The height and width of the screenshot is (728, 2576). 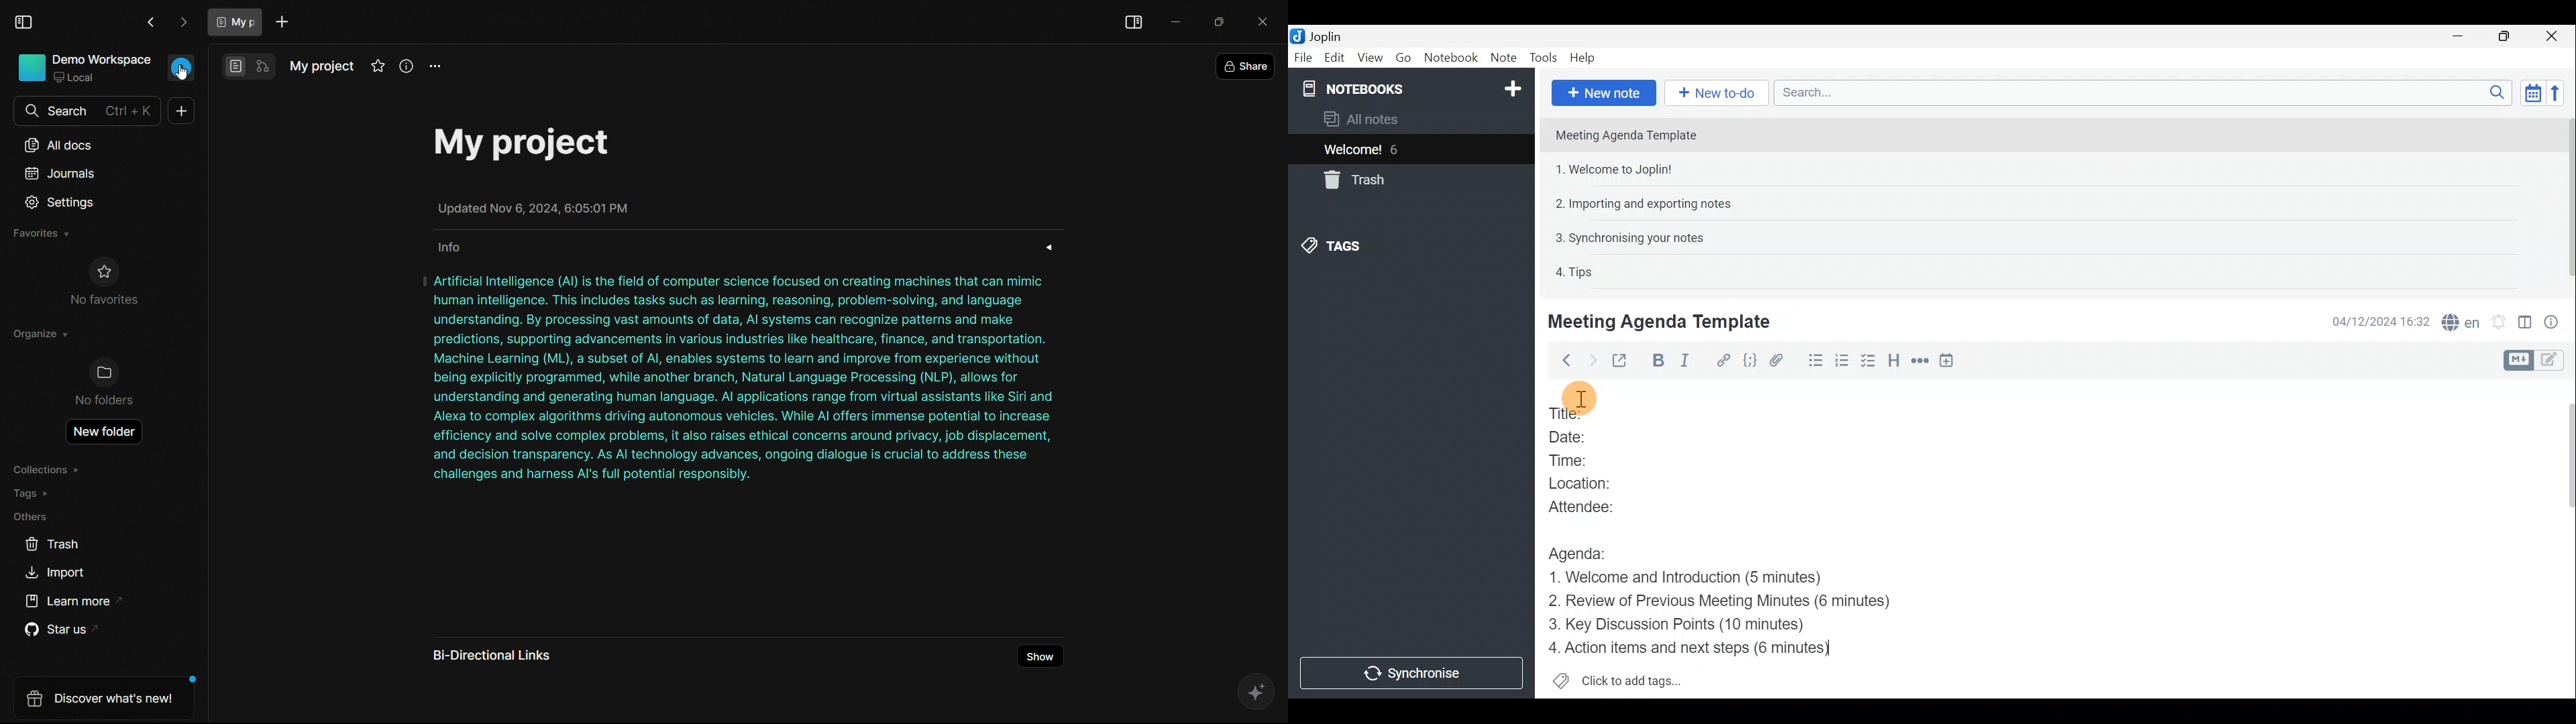 What do you see at coordinates (2556, 93) in the screenshot?
I see `Reverse sort order` at bounding box center [2556, 93].